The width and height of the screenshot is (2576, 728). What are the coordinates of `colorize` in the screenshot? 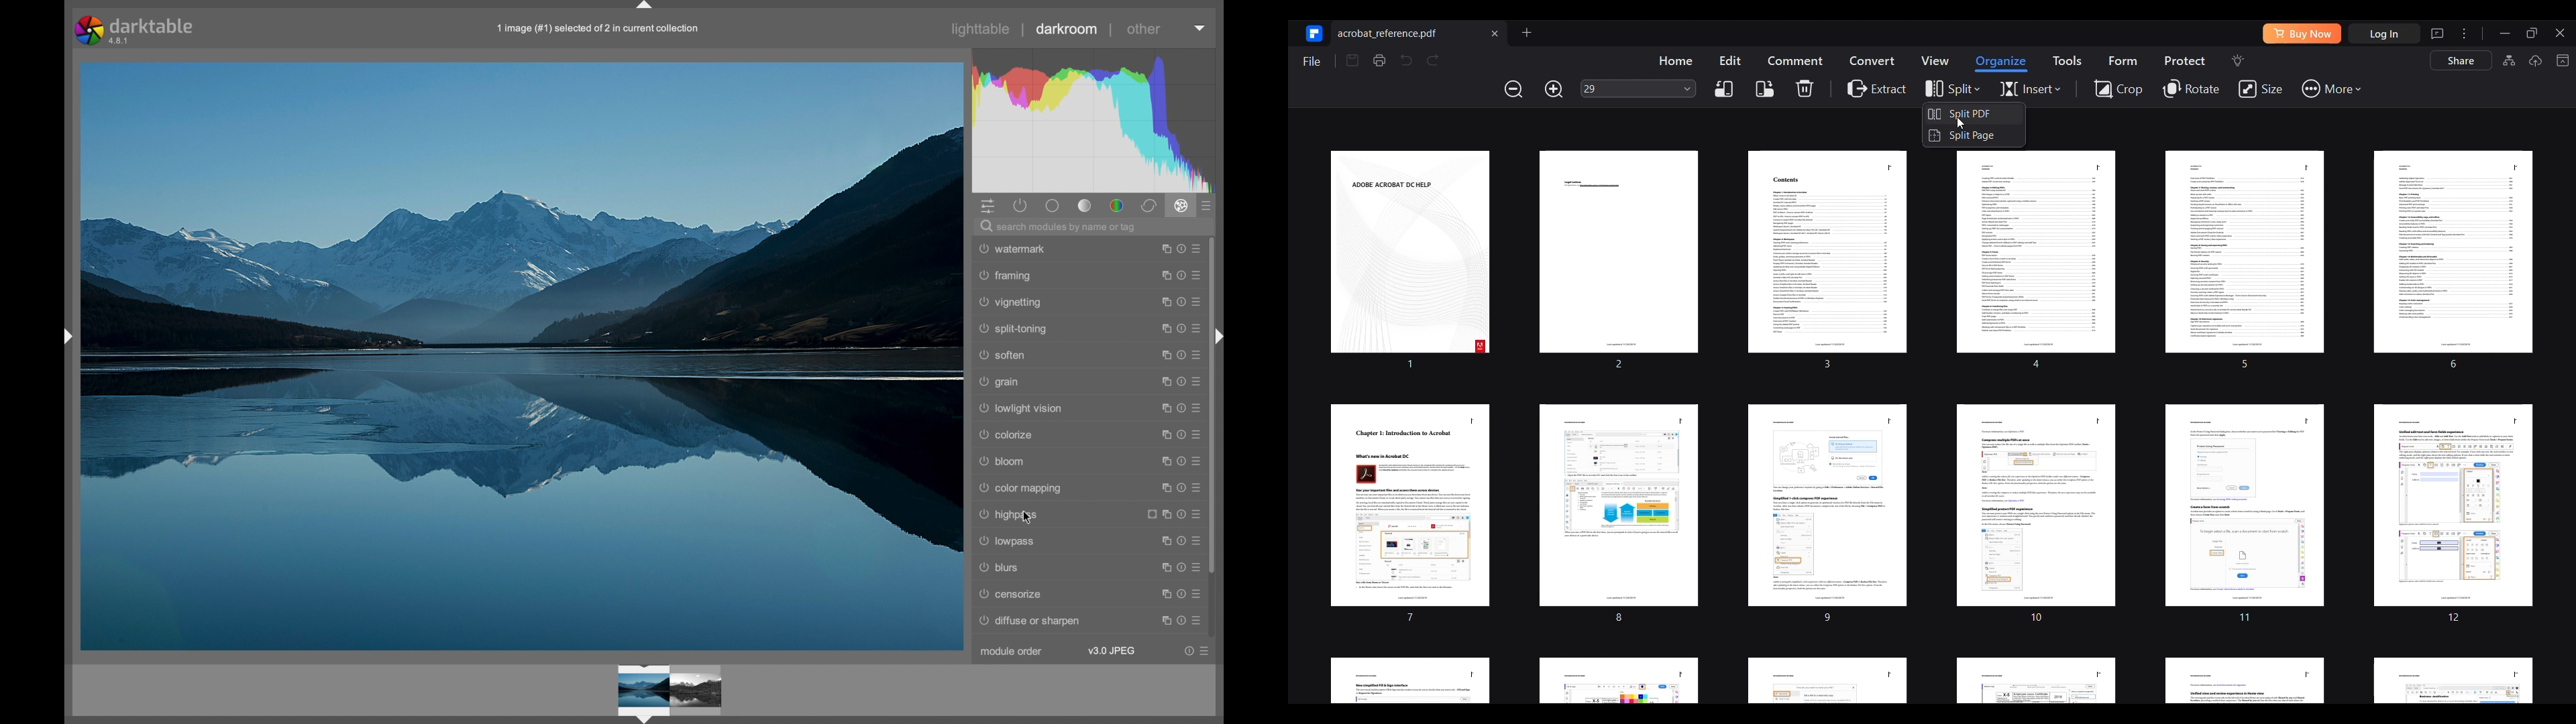 It's located at (1006, 434).